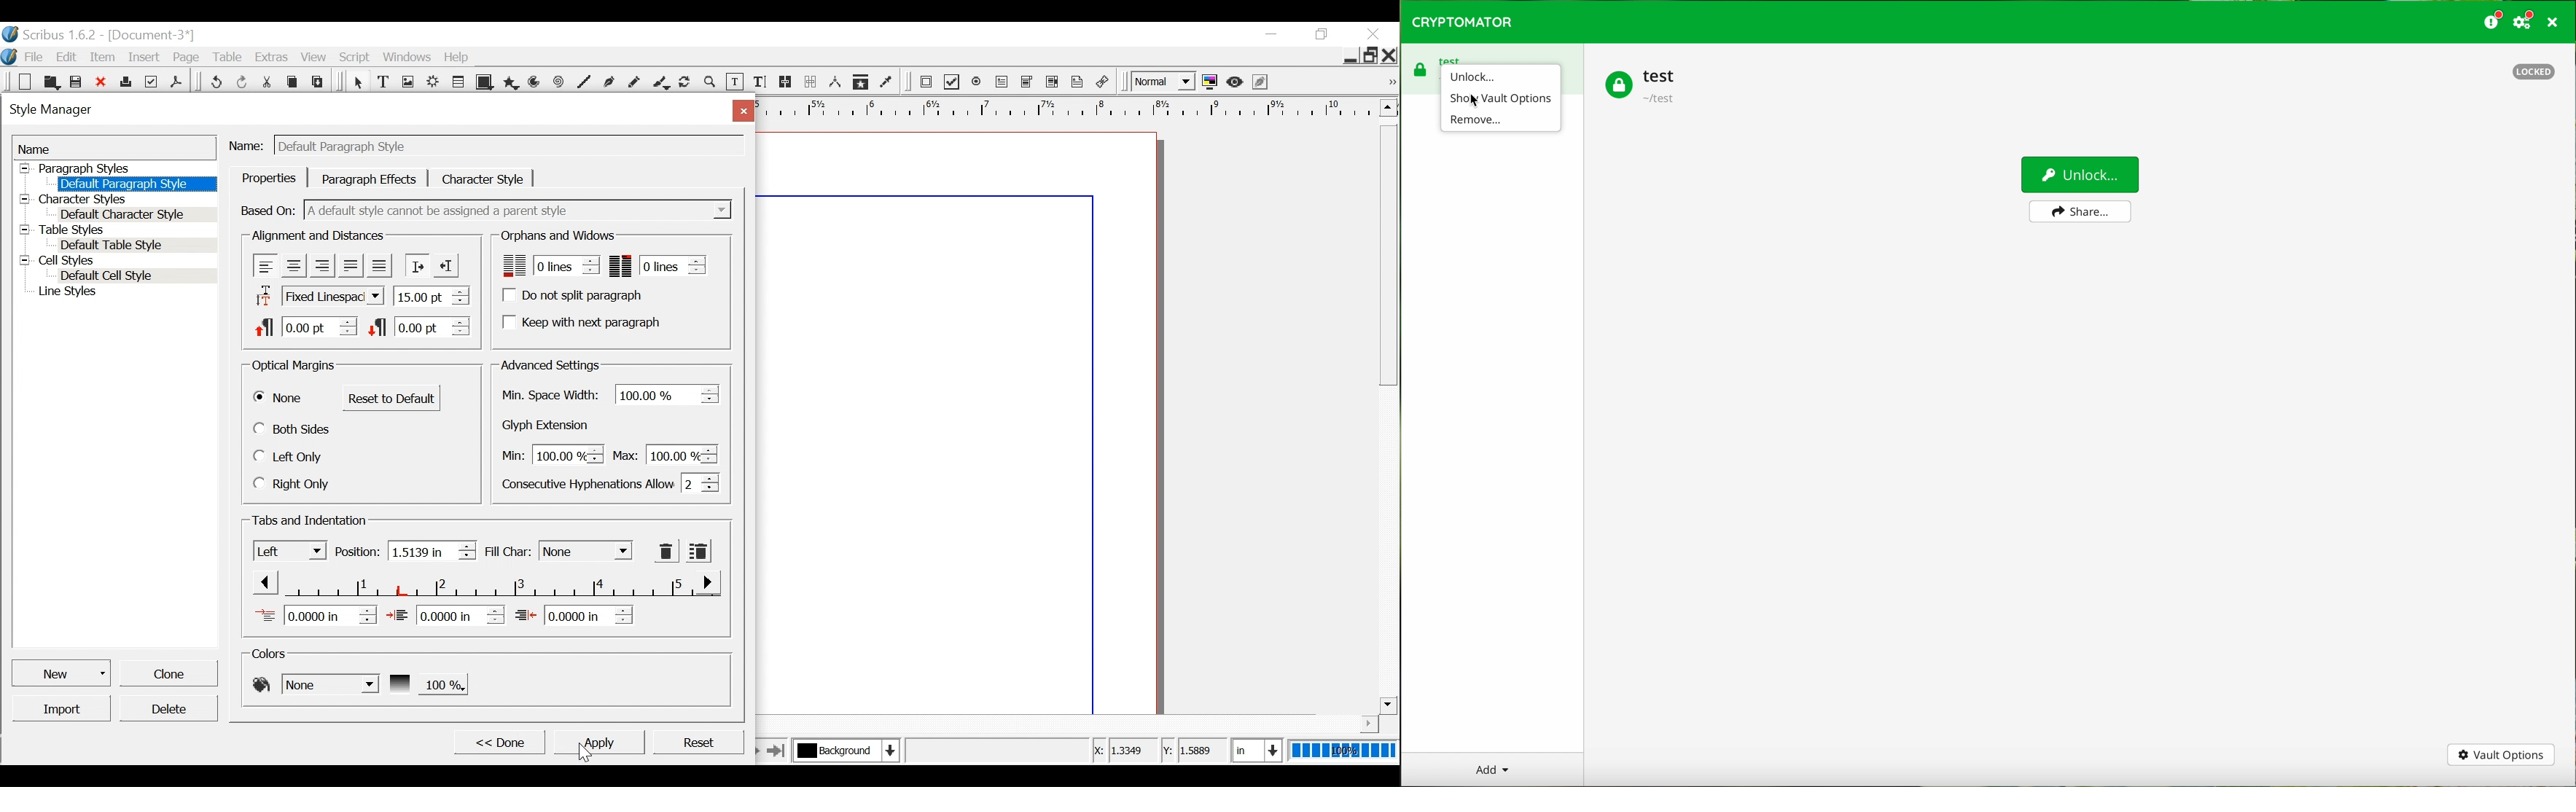  What do you see at coordinates (1254, 750) in the screenshot?
I see `Select the current unit` at bounding box center [1254, 750].